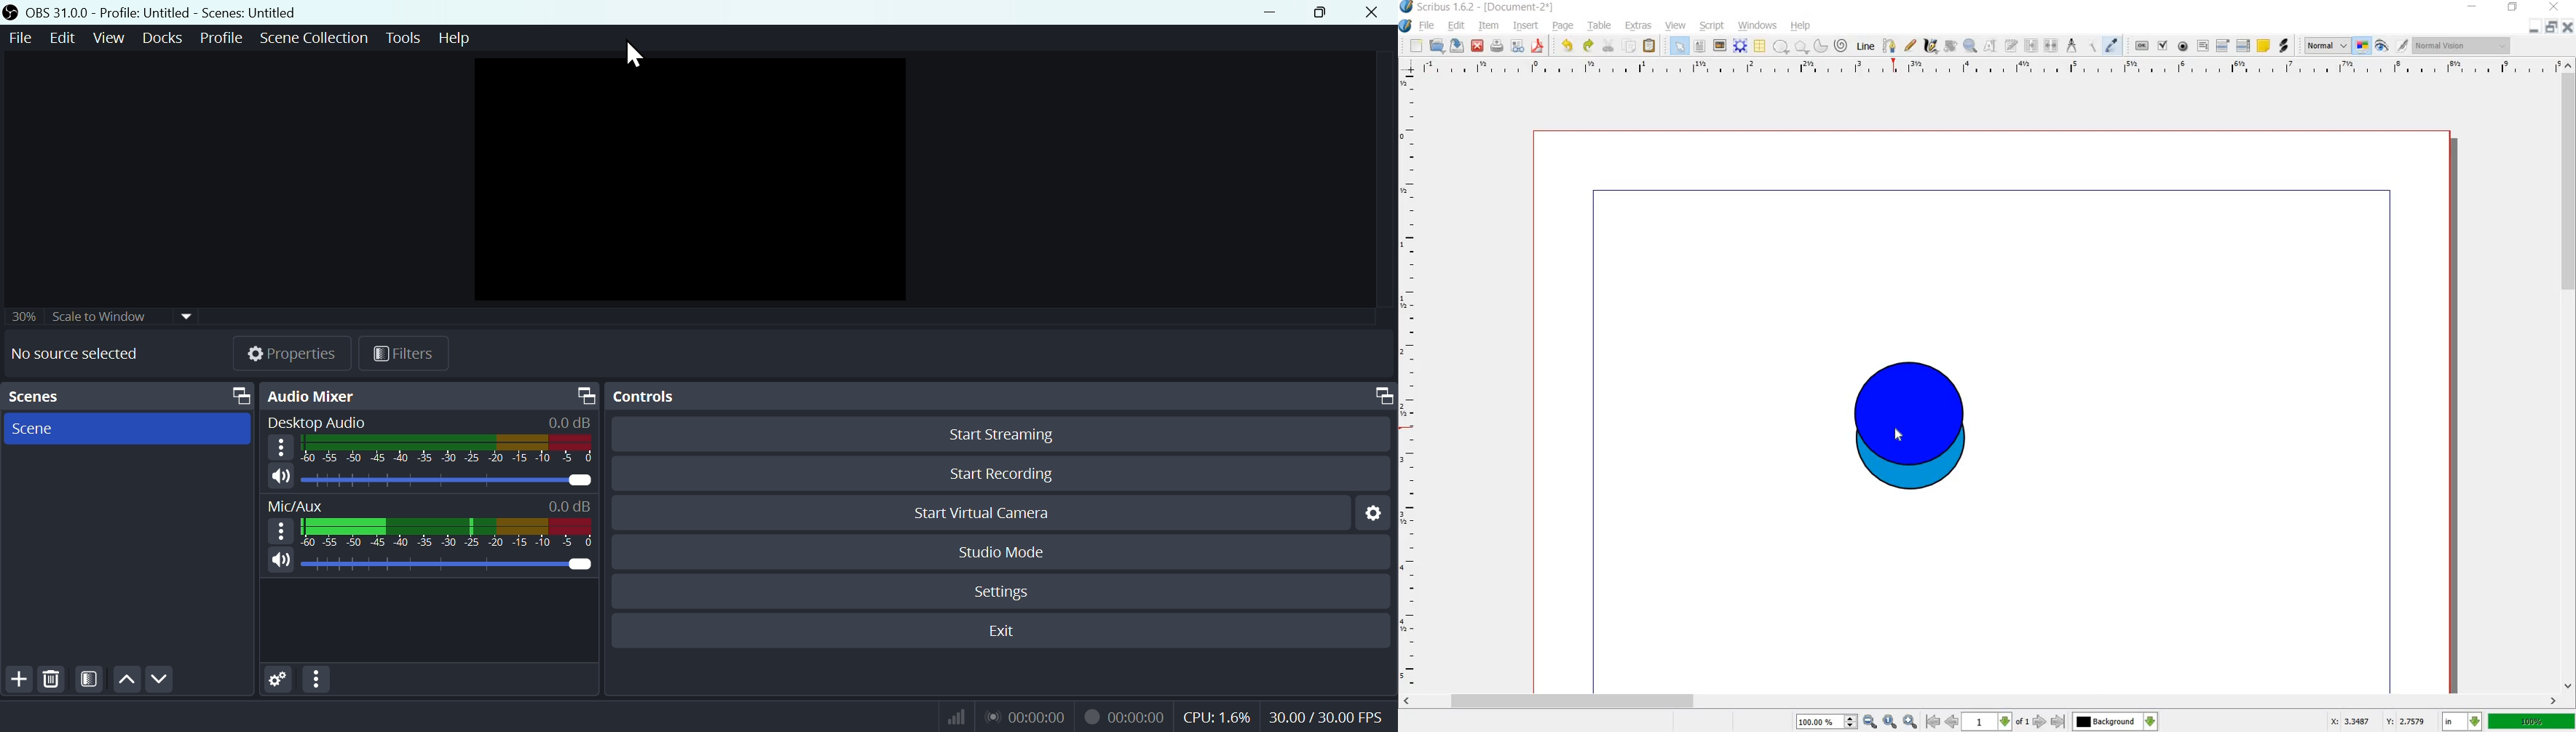 This screenshot has height=756, width=2576. I want to click on select current unit, so click(2462, 721).